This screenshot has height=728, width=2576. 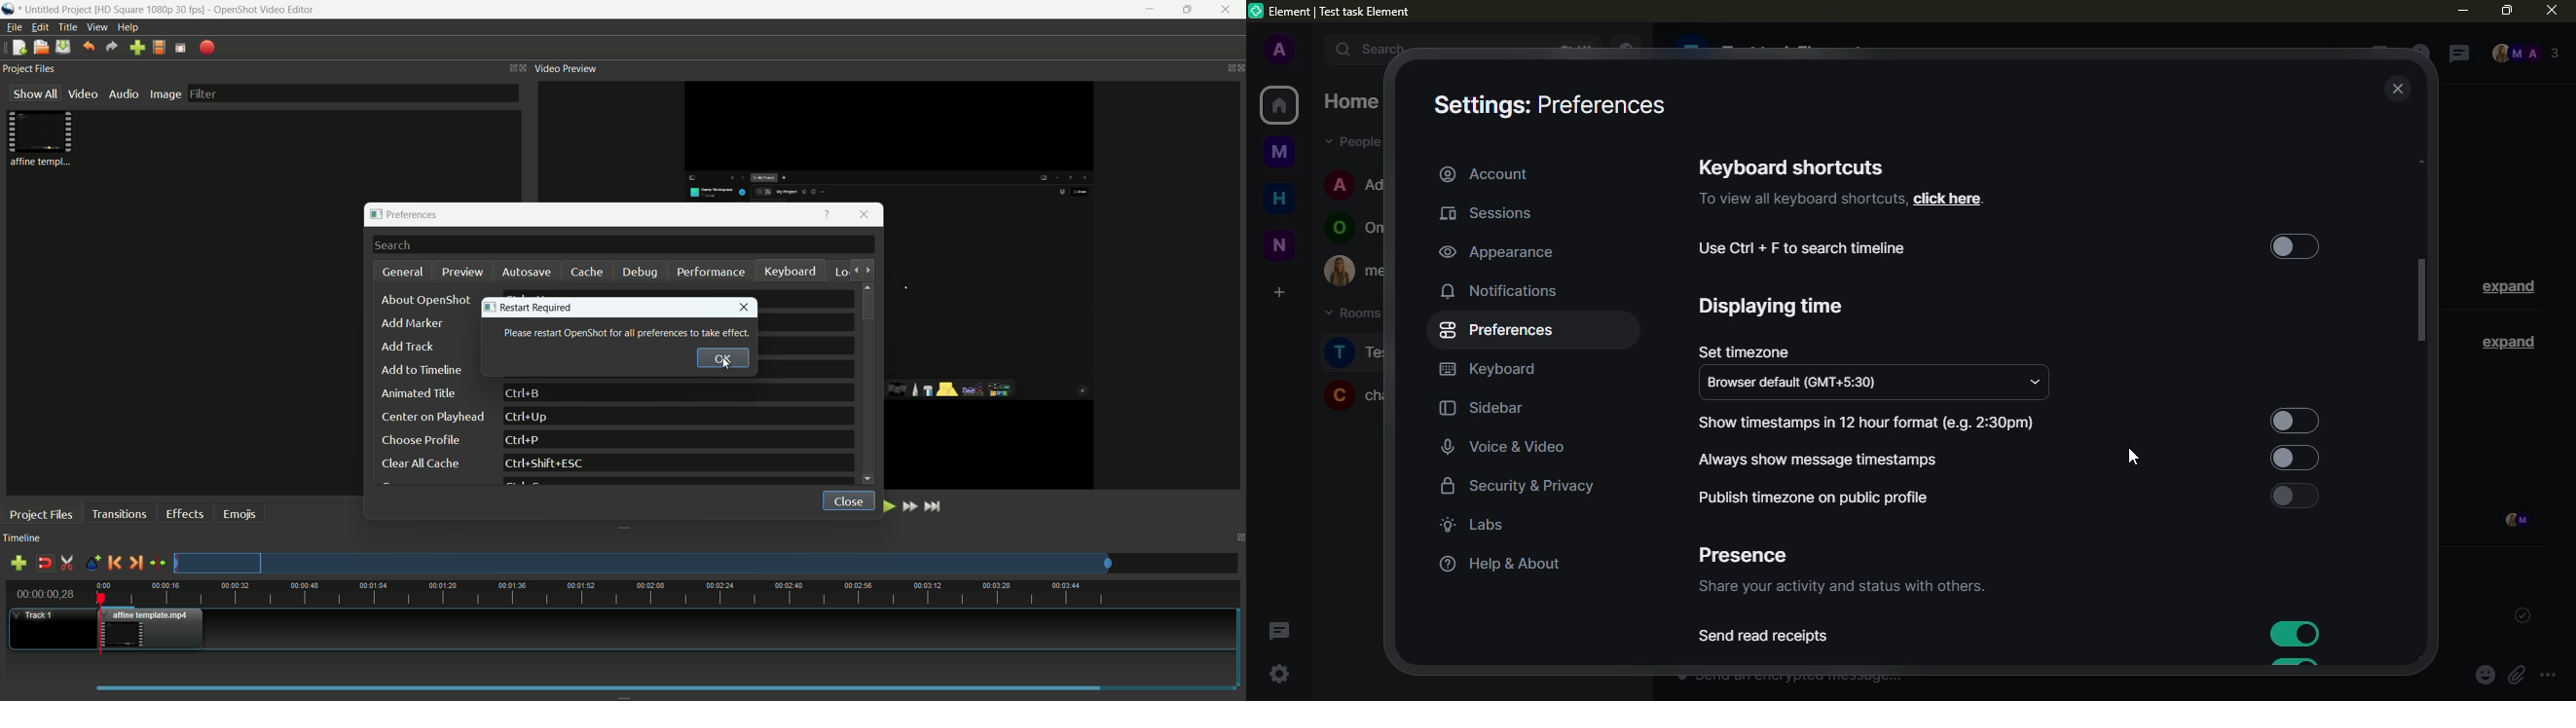 What do you see at coordinates (2548, 676) in the screenshot?
I see `more` at bounding box center [2548, 676].